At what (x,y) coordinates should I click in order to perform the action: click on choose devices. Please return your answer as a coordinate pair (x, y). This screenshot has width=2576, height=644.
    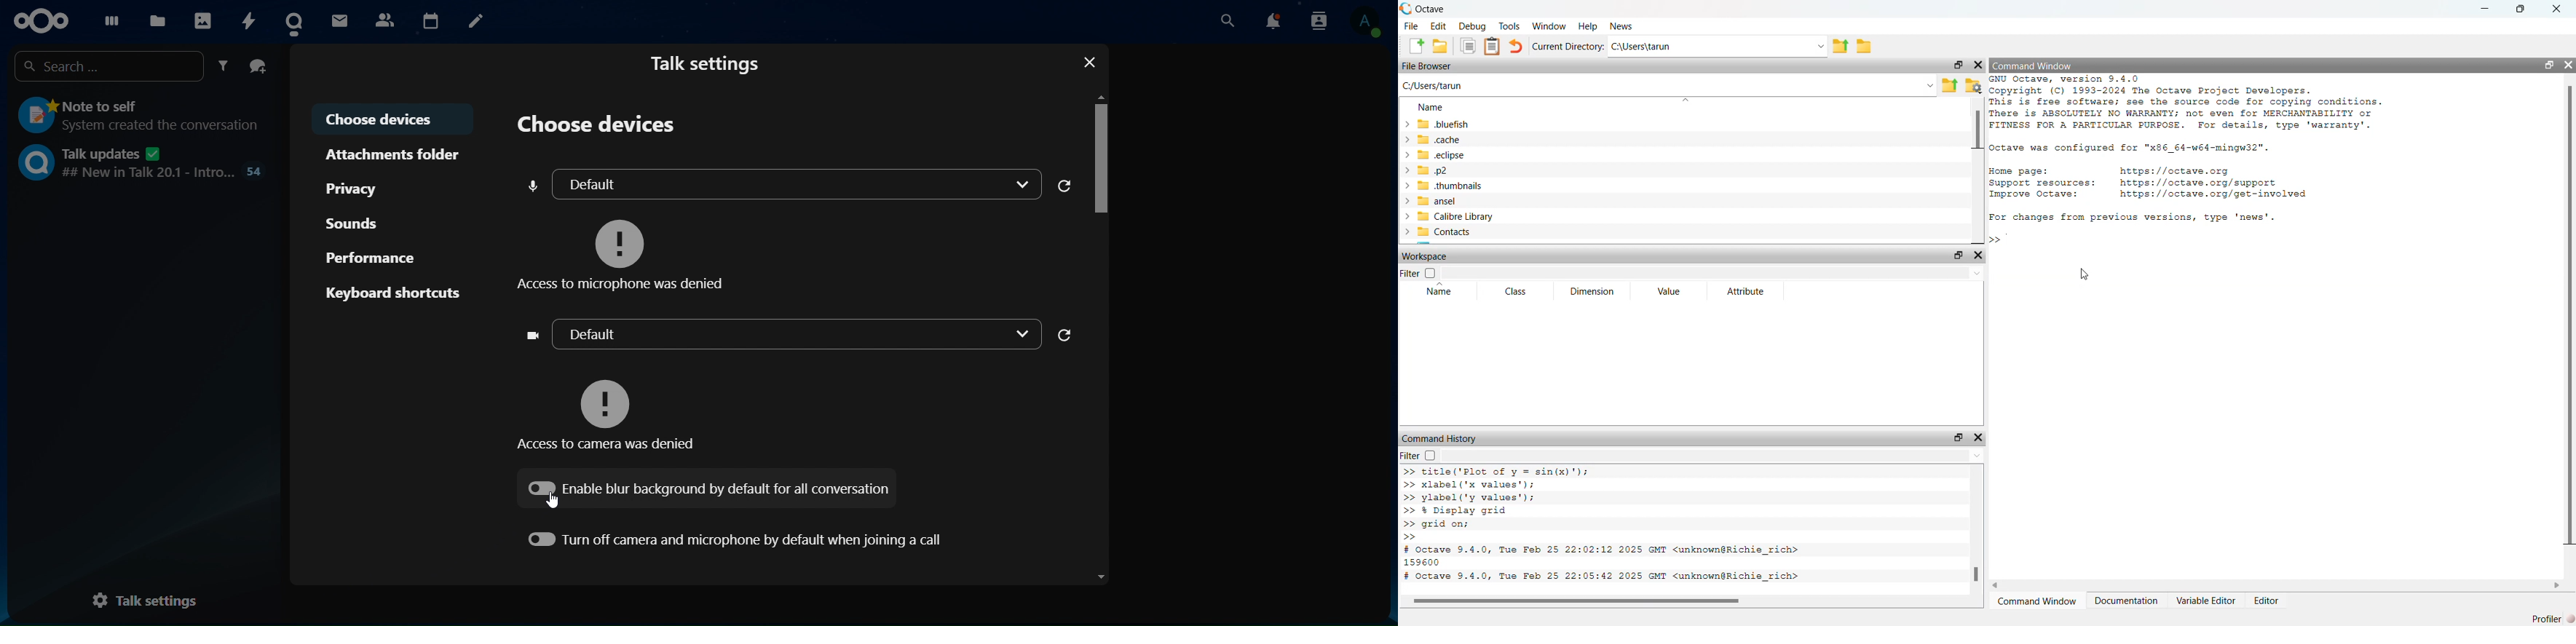
    Looking at the image, I should click on (595, 125).